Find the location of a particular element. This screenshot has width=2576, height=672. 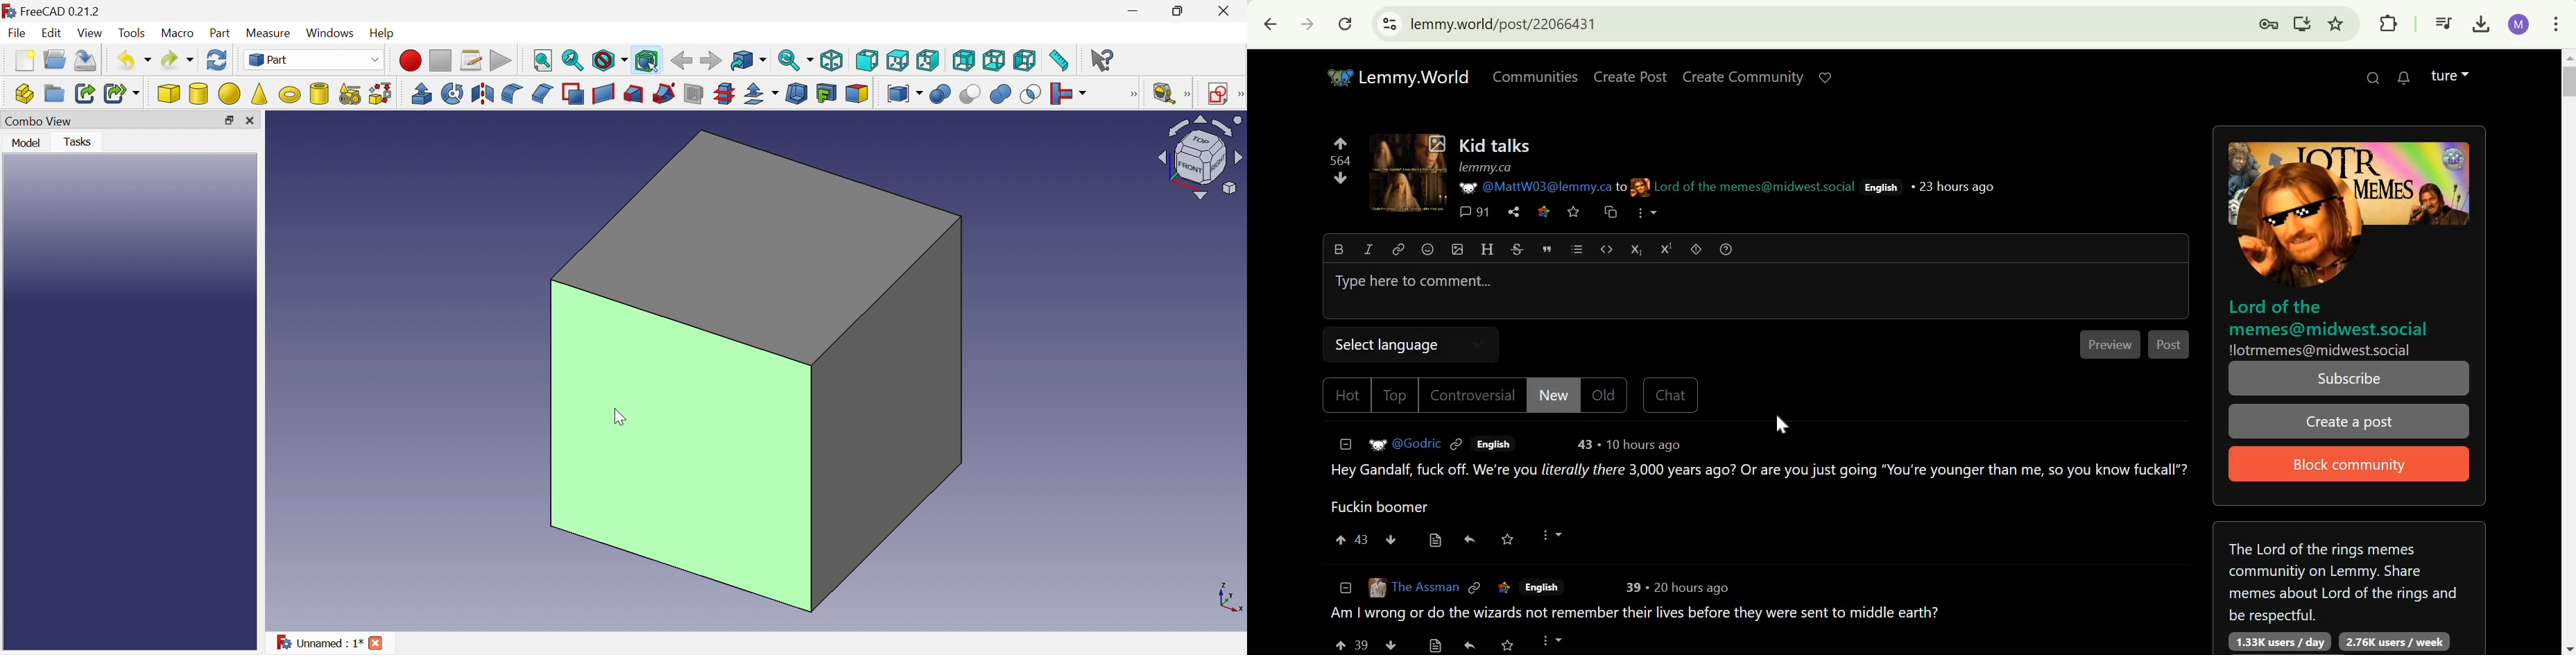

Offset: is located at coordinates (761, 94).